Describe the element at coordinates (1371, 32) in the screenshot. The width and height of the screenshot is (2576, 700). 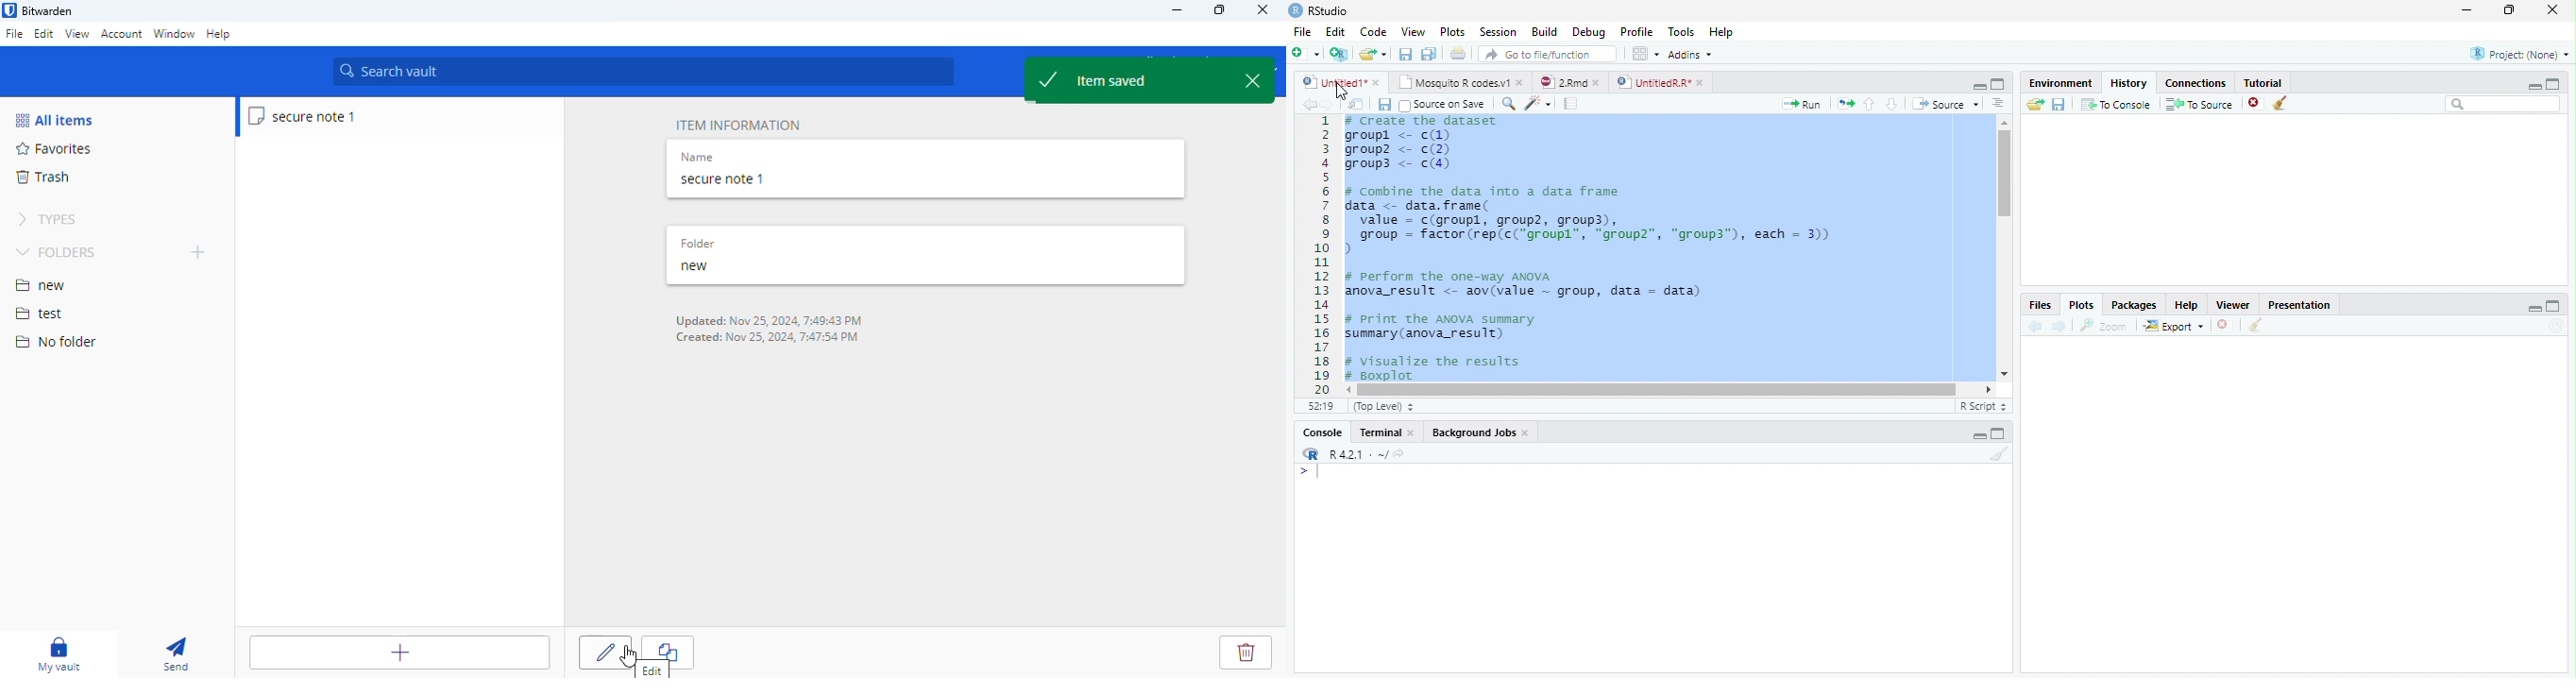
I see `Code` at that location.